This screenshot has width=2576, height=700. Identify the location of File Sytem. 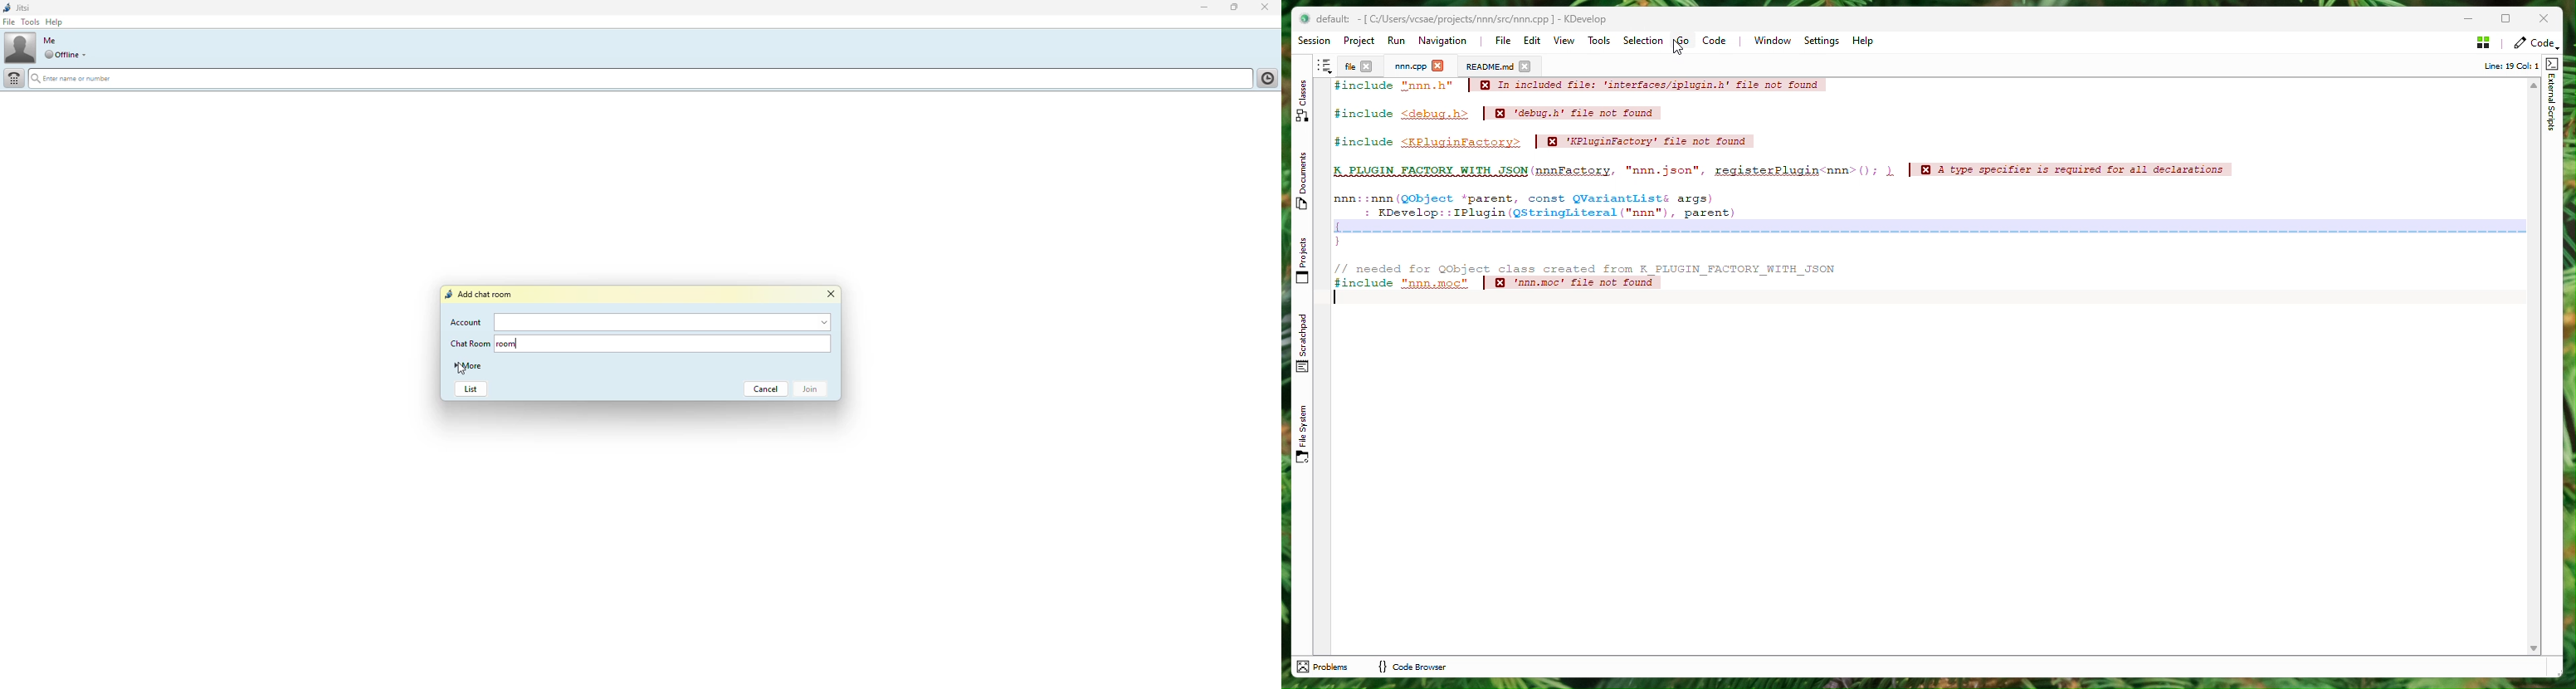
(1305, 436).